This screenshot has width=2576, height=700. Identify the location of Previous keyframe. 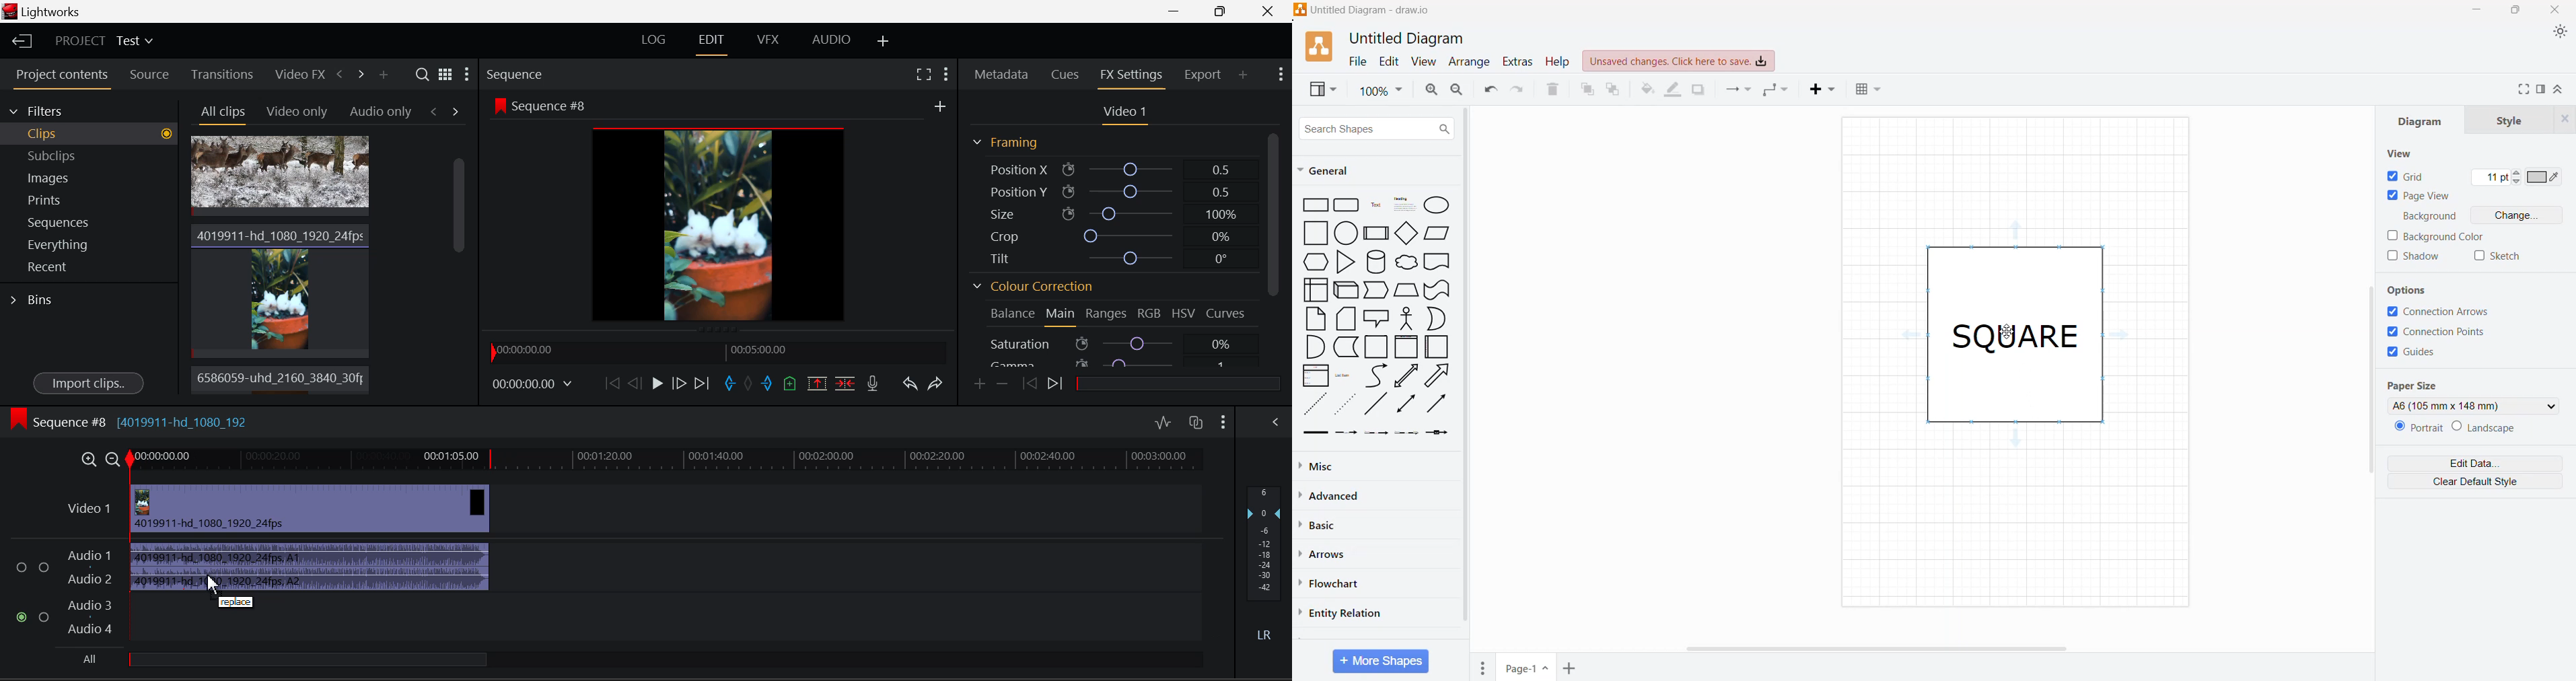
(1028, 384).